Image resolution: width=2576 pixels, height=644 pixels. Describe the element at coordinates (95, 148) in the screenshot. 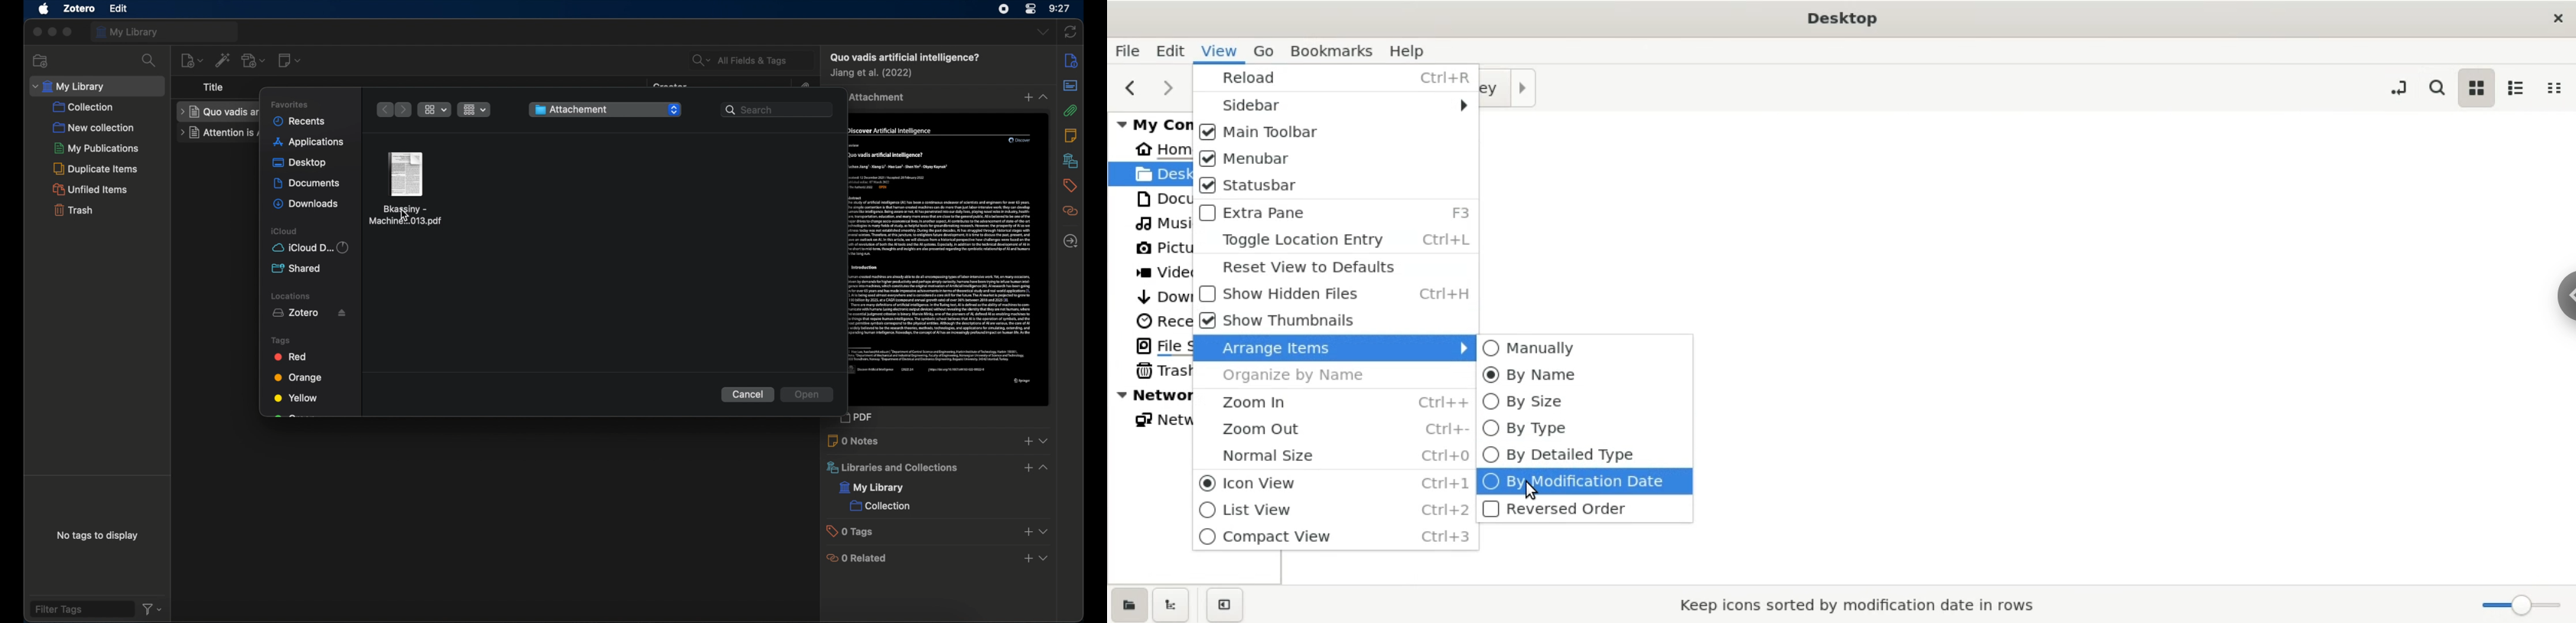

I see `my publications` at that location.